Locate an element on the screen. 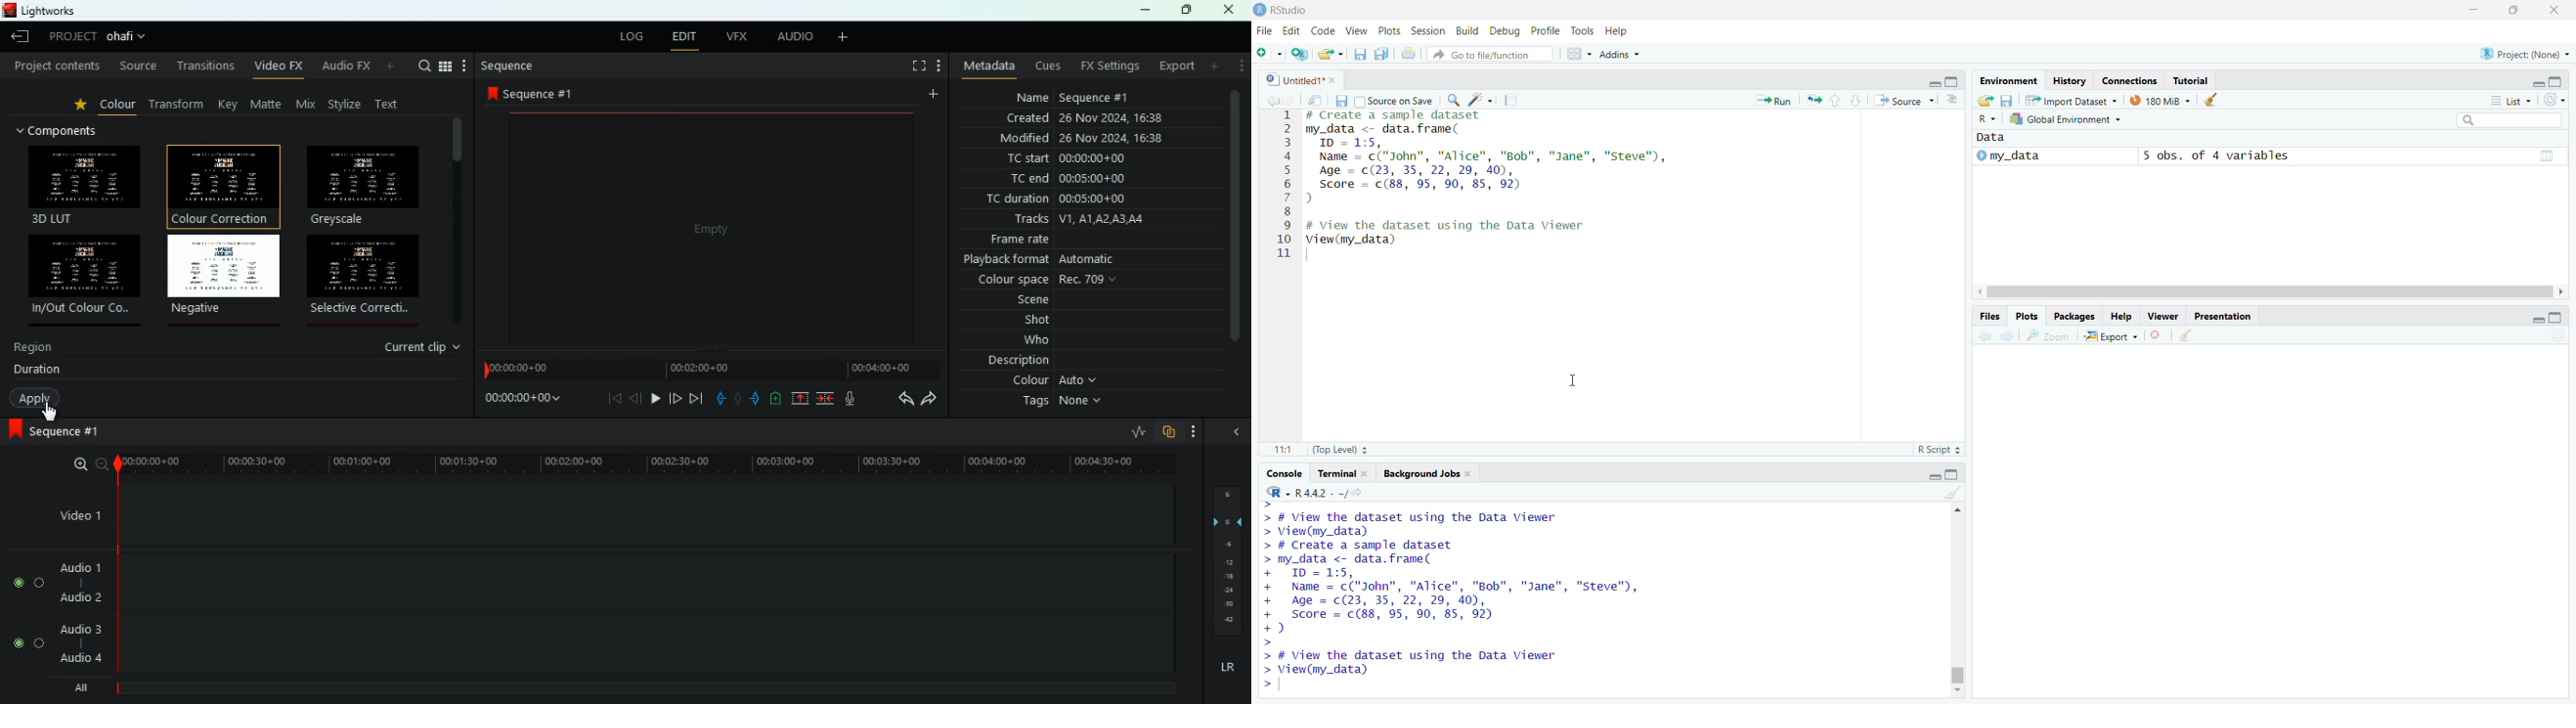 This screenshot has width=2576, height=728. project contents is located at coordinates (56, 66).